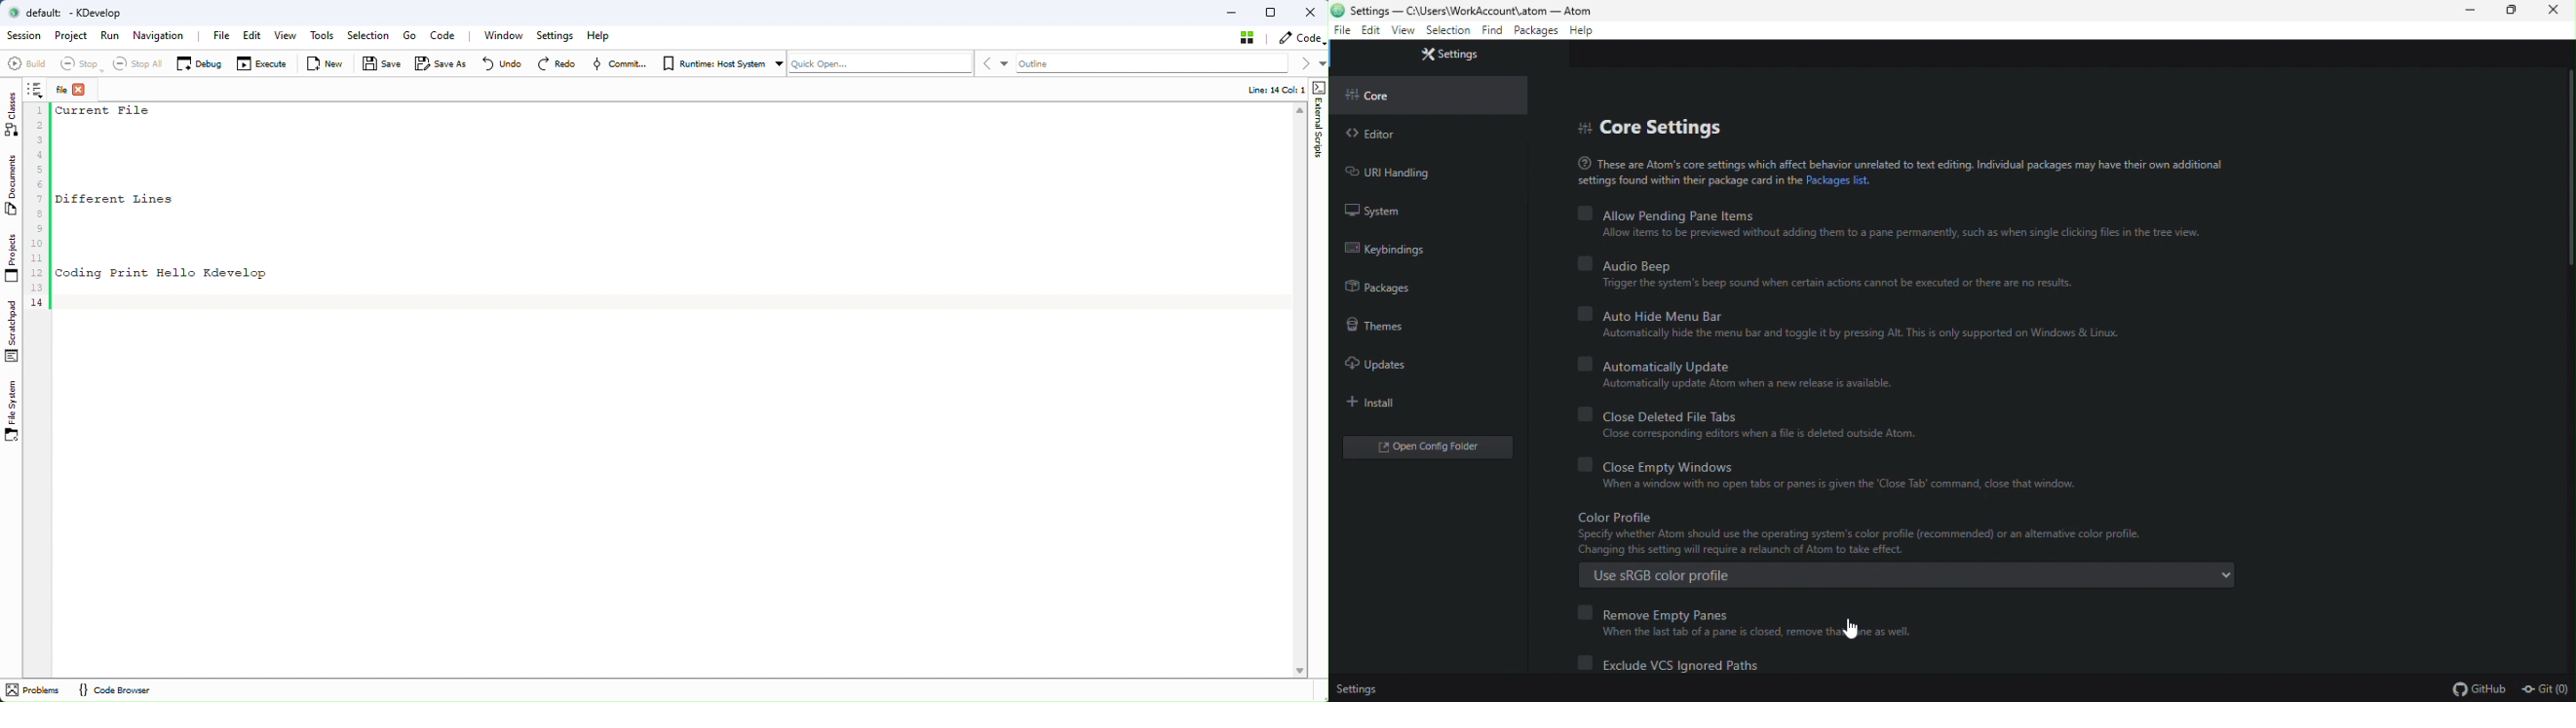 This screenshot has height=728, width=2576. Describe the element at coordinates (1889, 223) in the screenshot. I see `allow pending pane items` at that location.